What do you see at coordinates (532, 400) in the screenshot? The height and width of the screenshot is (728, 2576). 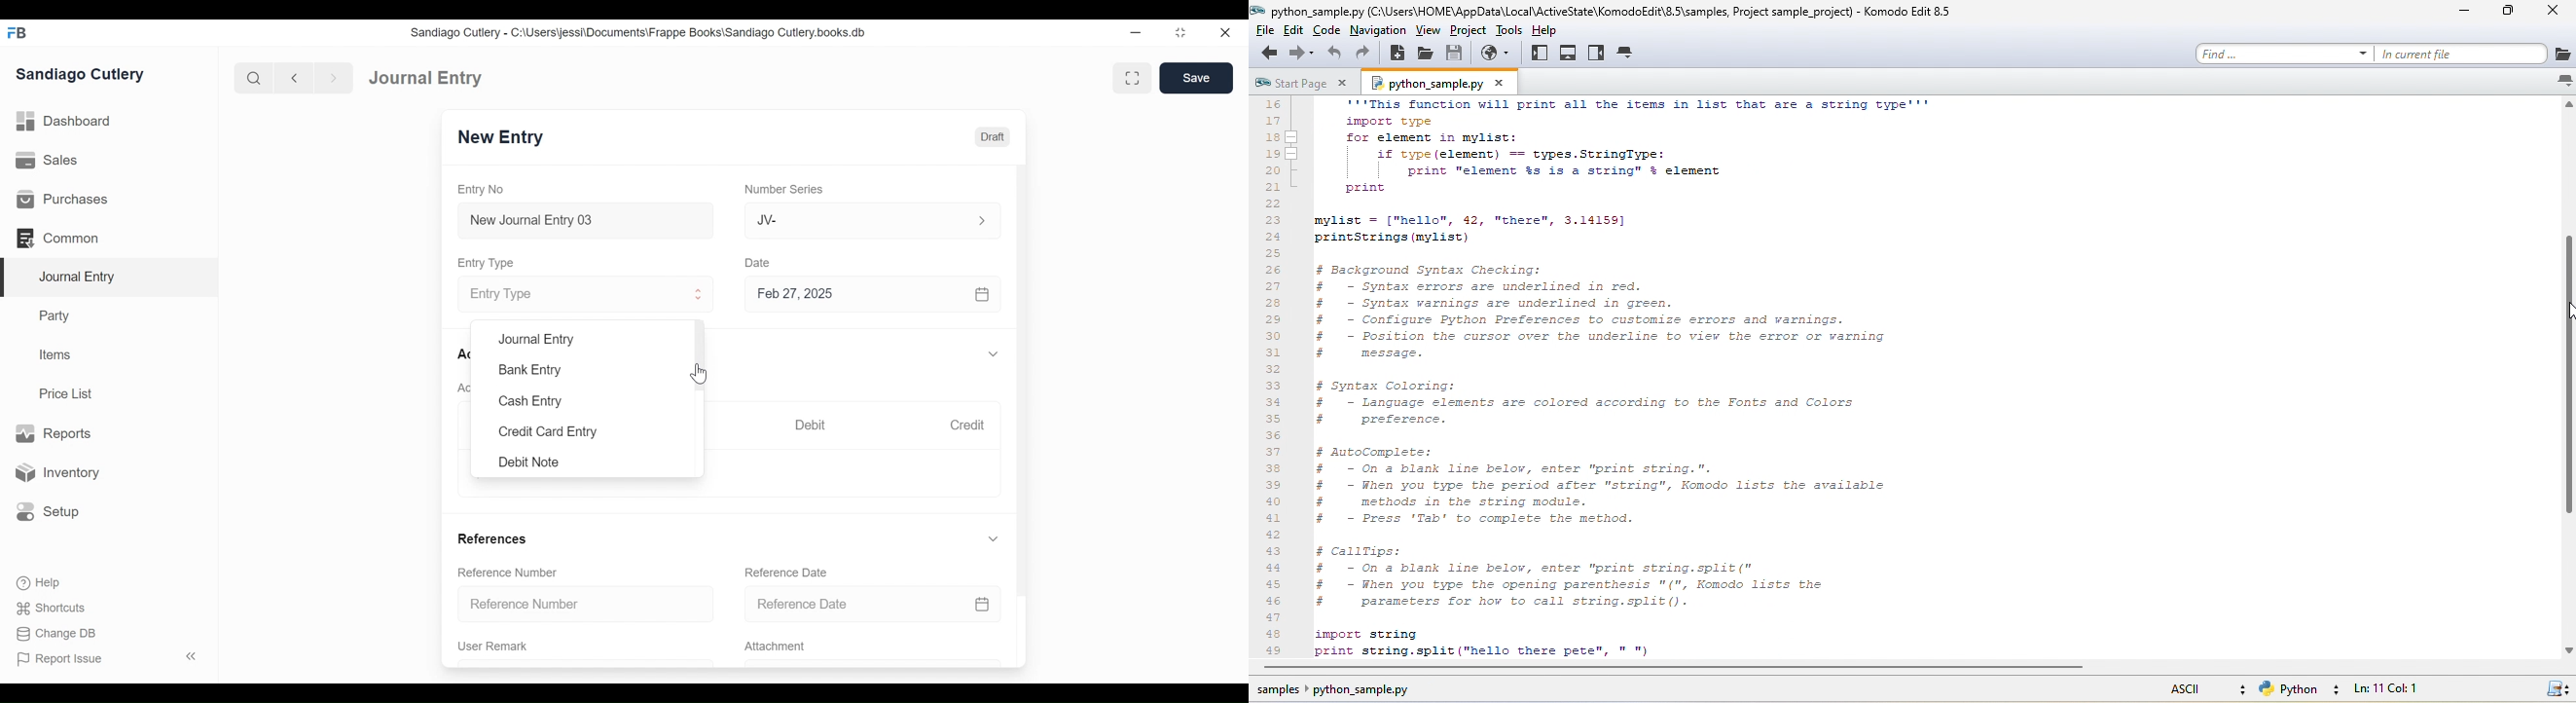 I see `Cash Entry` at bounding box center [532, 400].